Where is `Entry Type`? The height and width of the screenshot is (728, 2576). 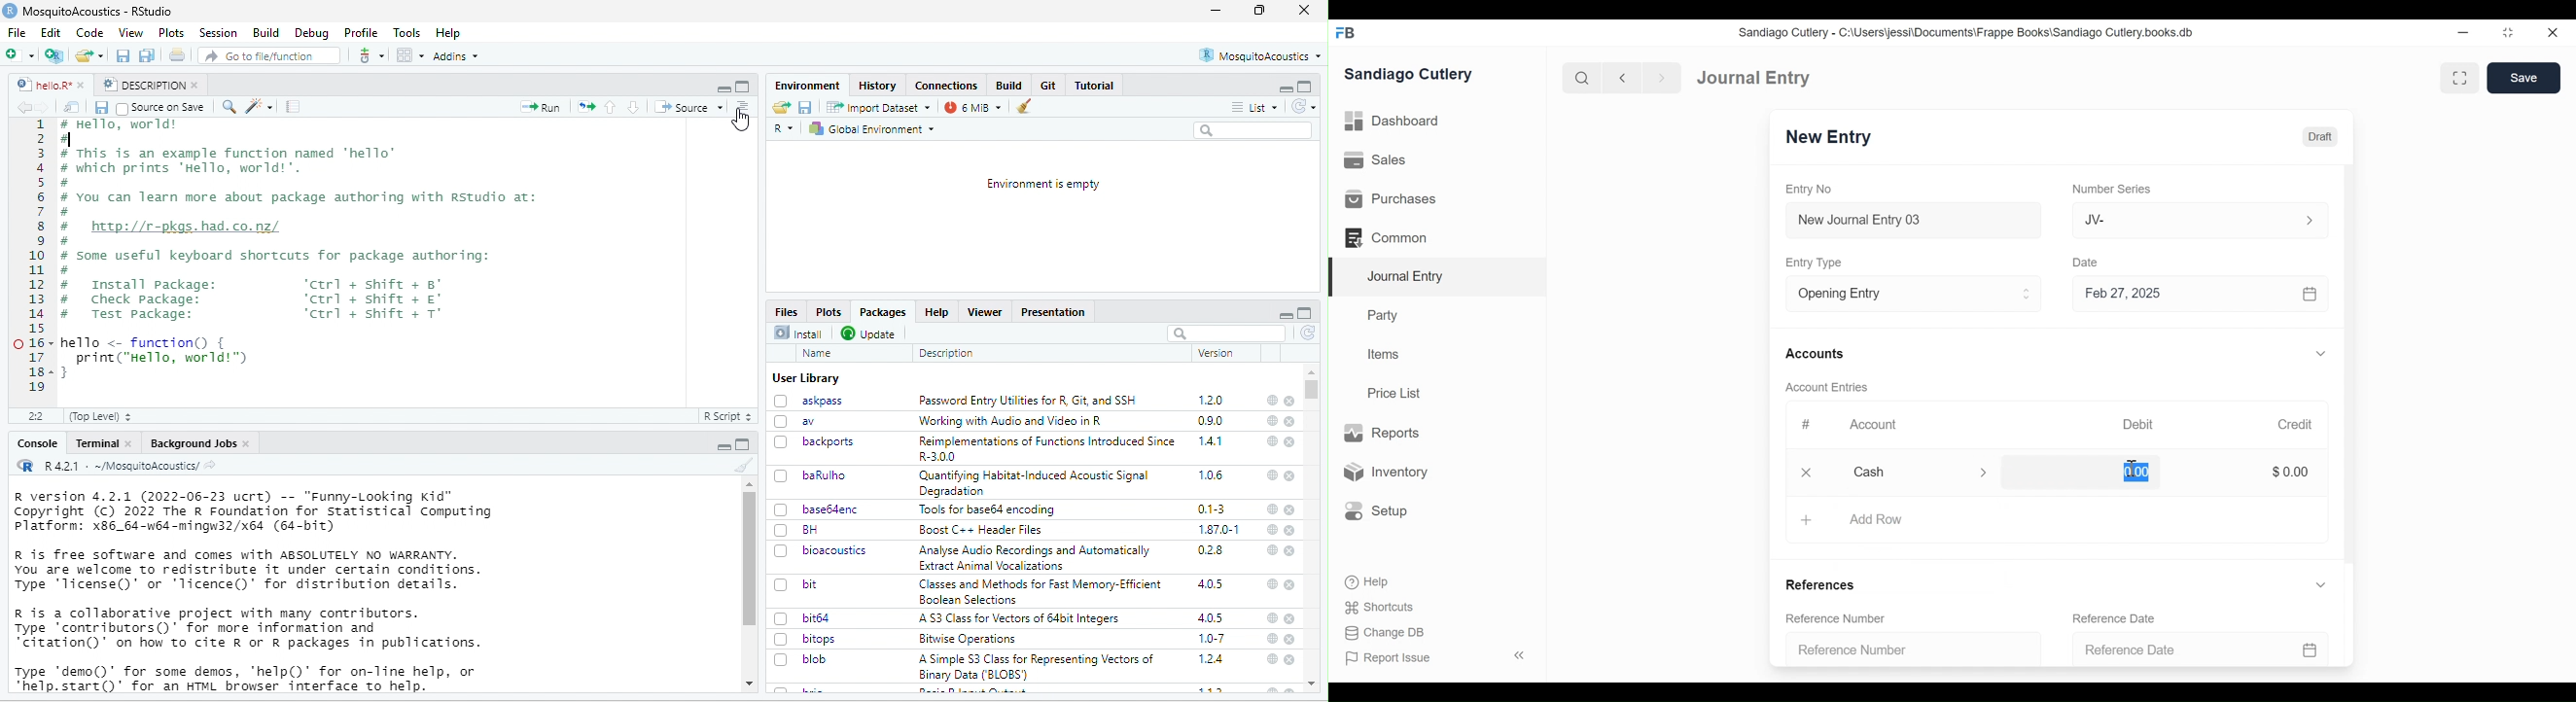 Entry Type is located at coordinates (1897, 294).